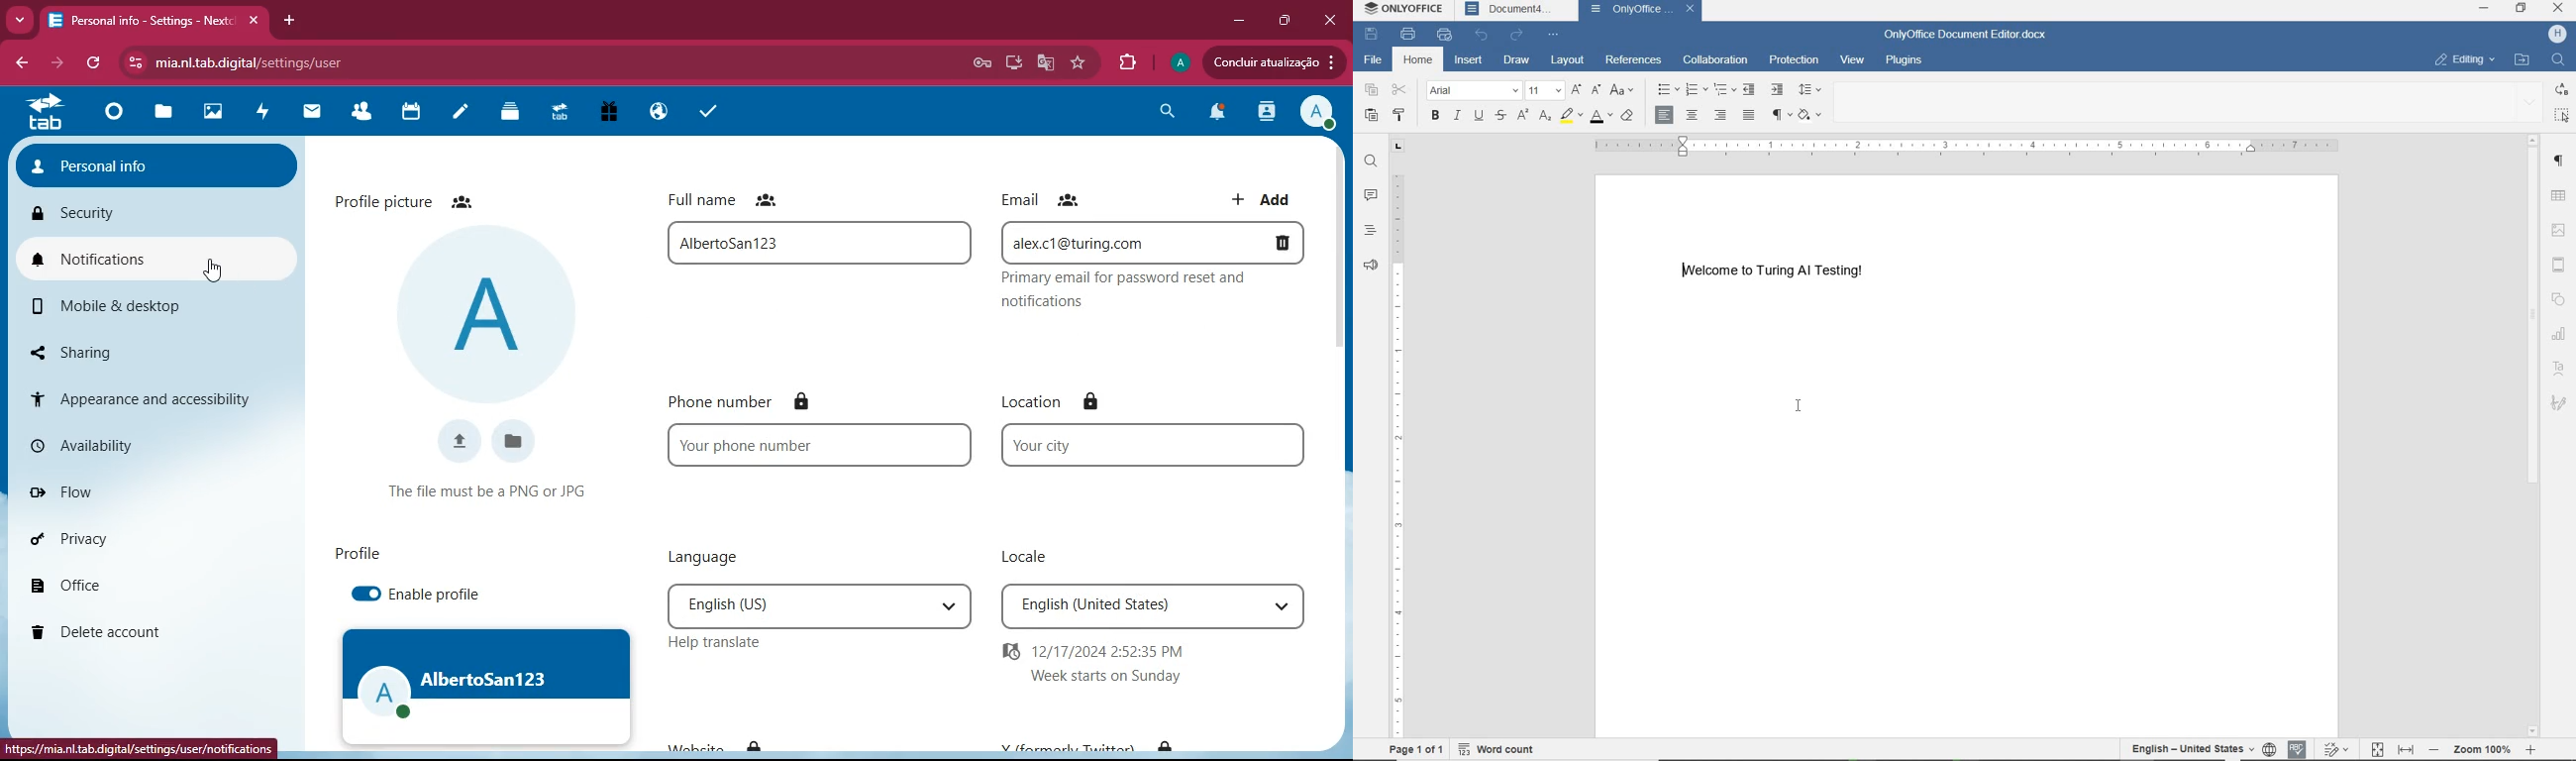  I want to click on select all, so click(2564, 120).